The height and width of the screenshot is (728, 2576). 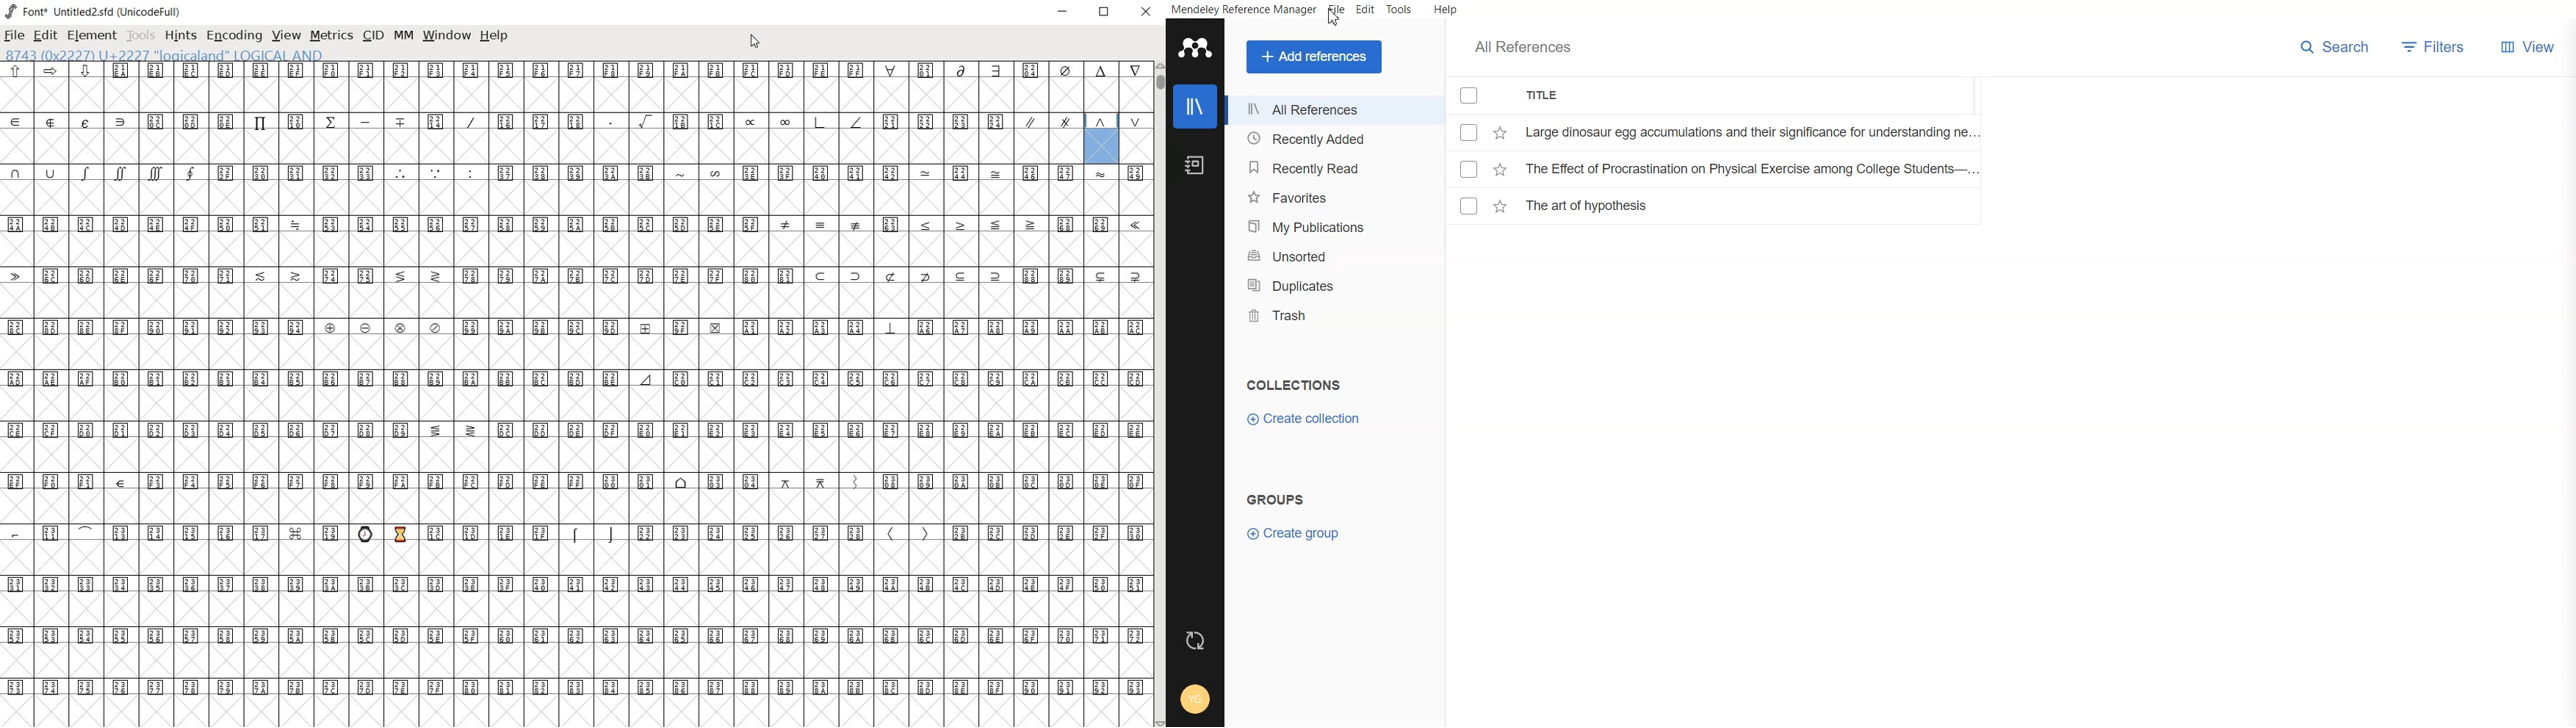 What do you see at coordinates (44, 35) in the screenshot?
I see `edit` at bounding box center [44, 35].